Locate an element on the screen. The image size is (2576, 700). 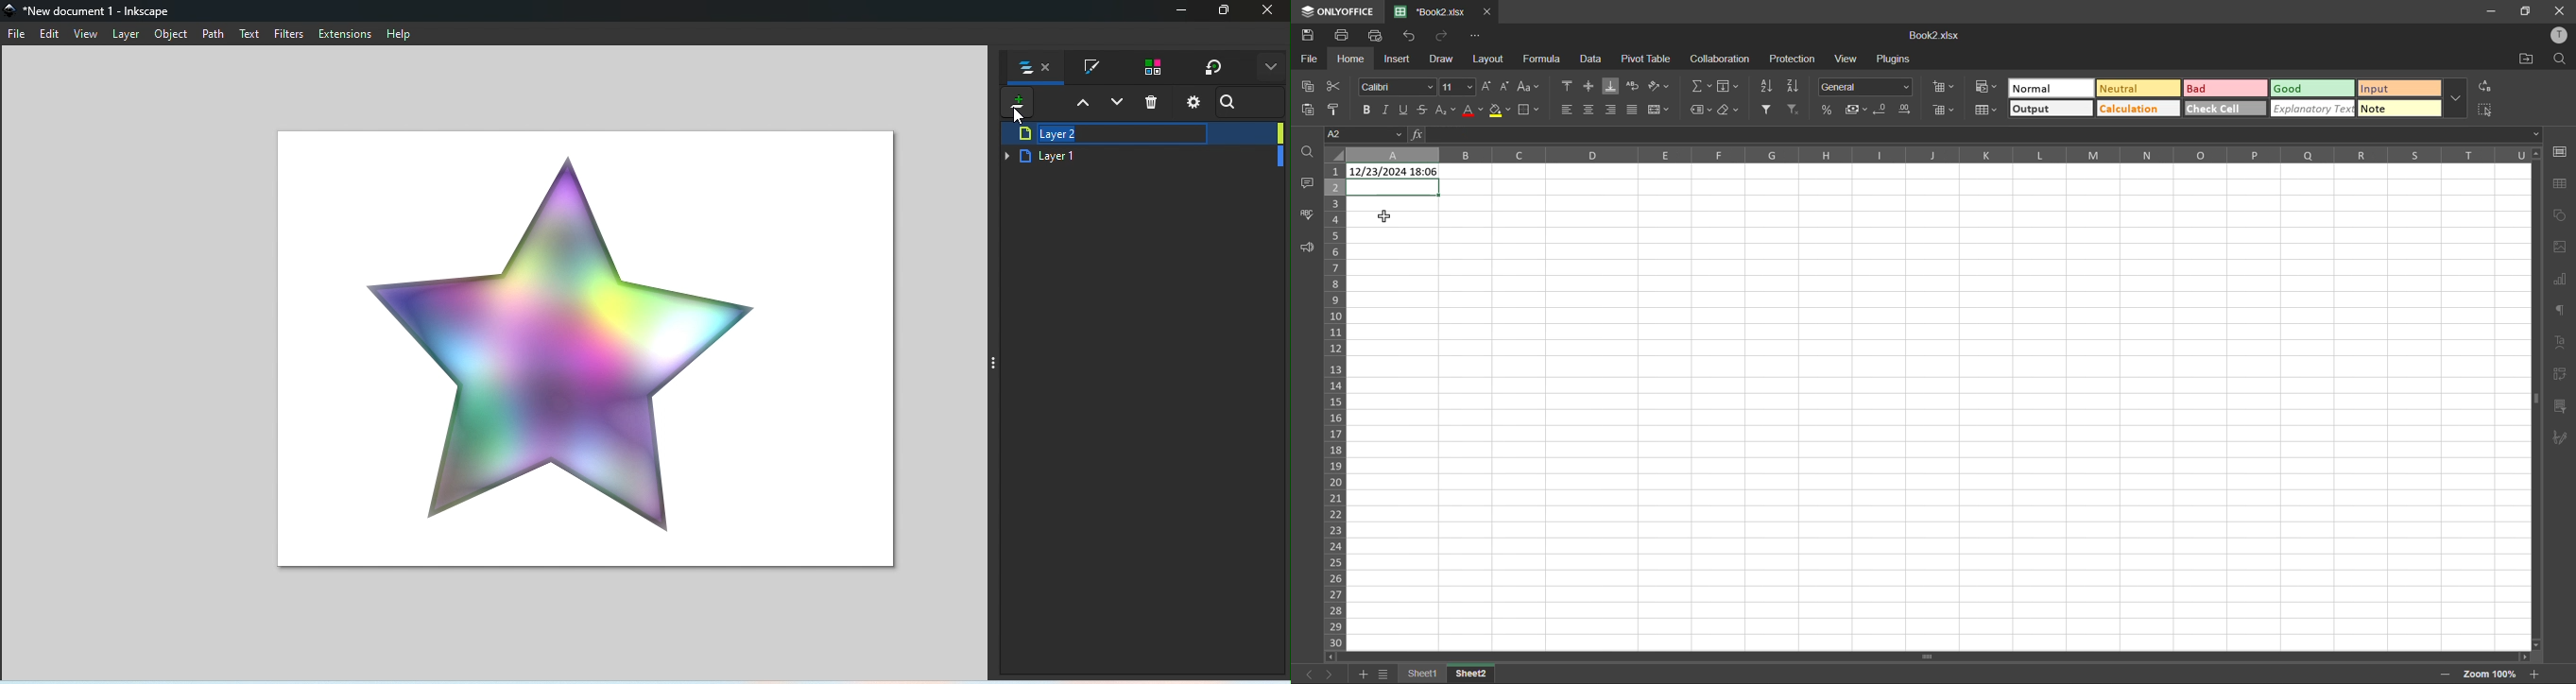
scrollbar is located at coordinates (1925, 657).